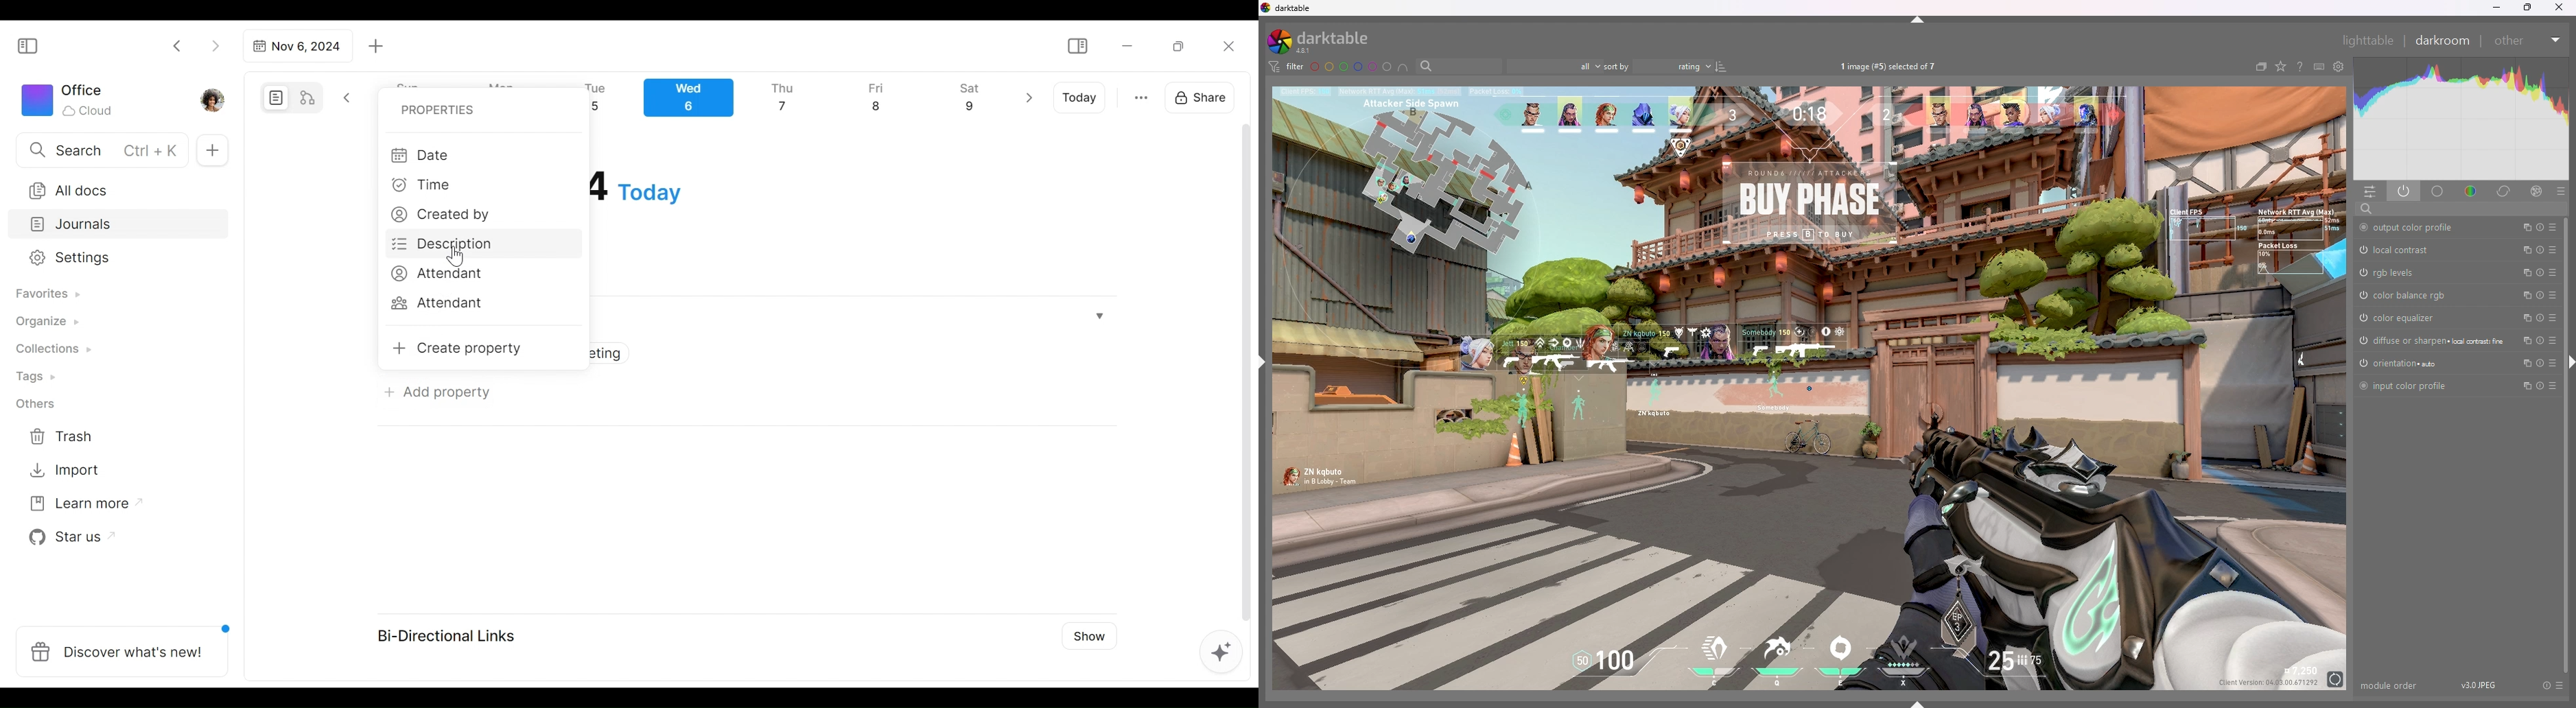  What do you see at coordinates (79, 506) in the screenshot?
I see `Learn more` at bounding box center [79, 506].